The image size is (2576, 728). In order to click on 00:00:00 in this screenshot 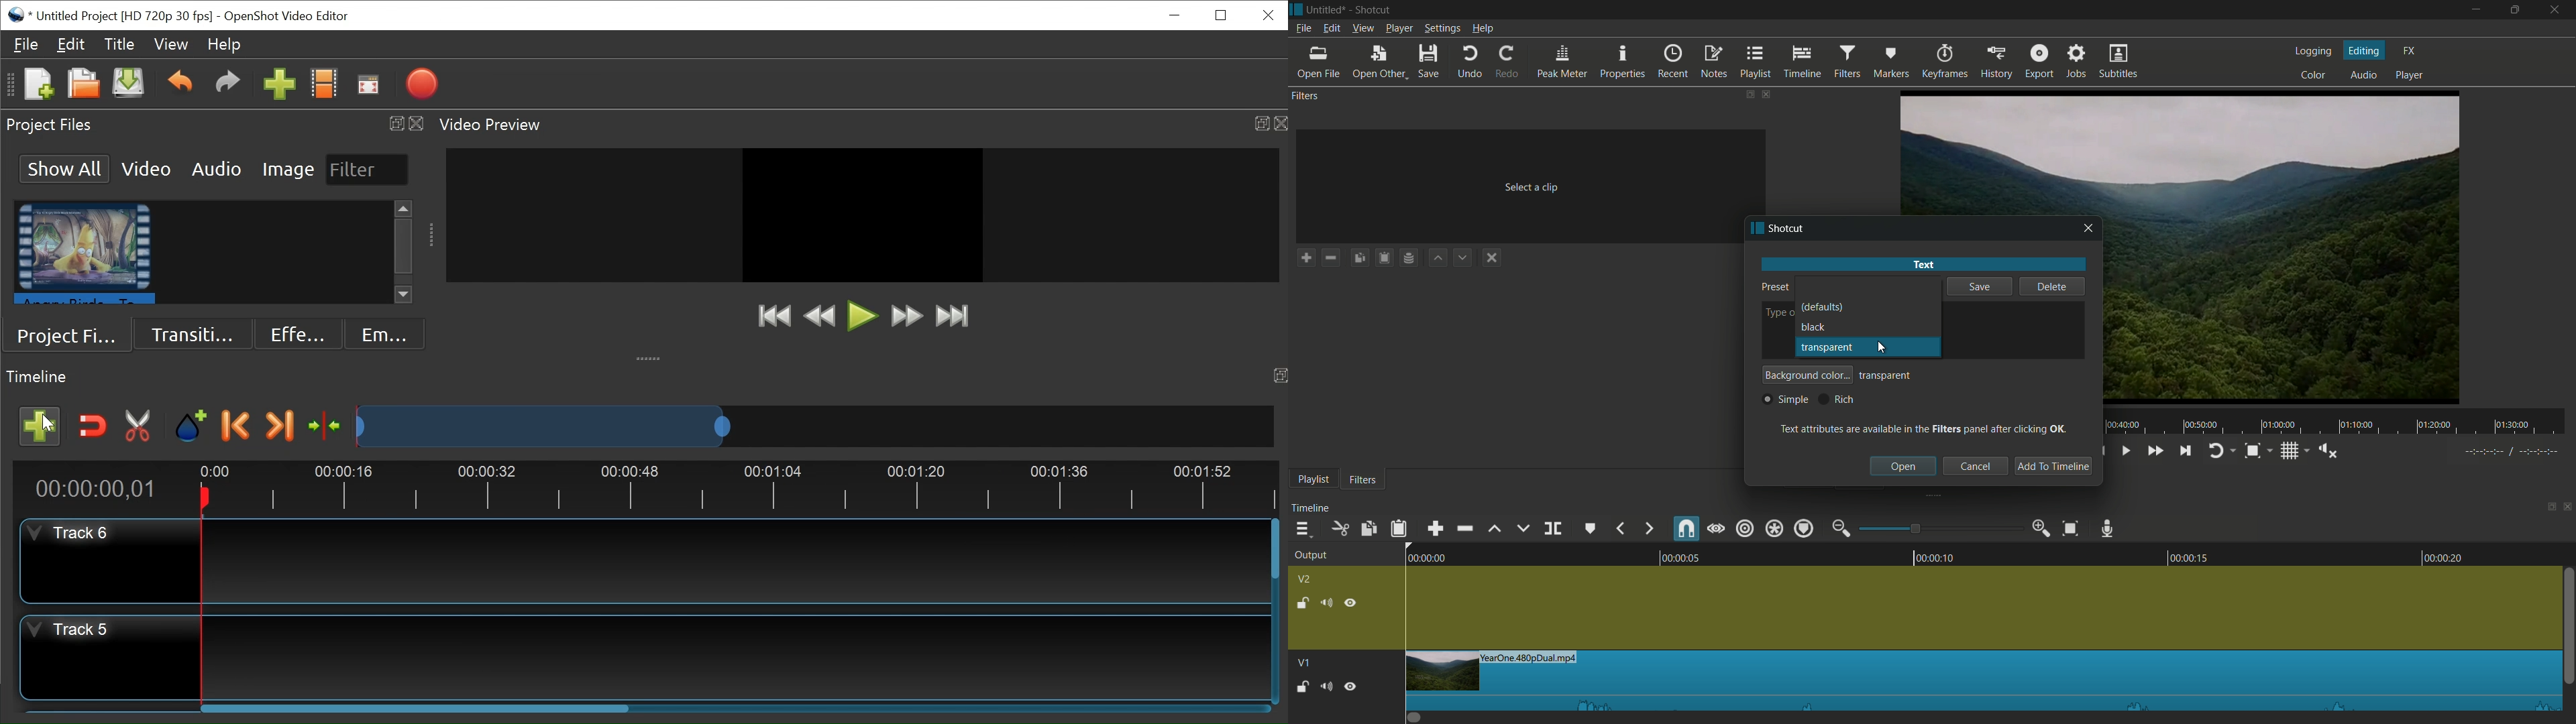, I will do `click(1419, 556)`.